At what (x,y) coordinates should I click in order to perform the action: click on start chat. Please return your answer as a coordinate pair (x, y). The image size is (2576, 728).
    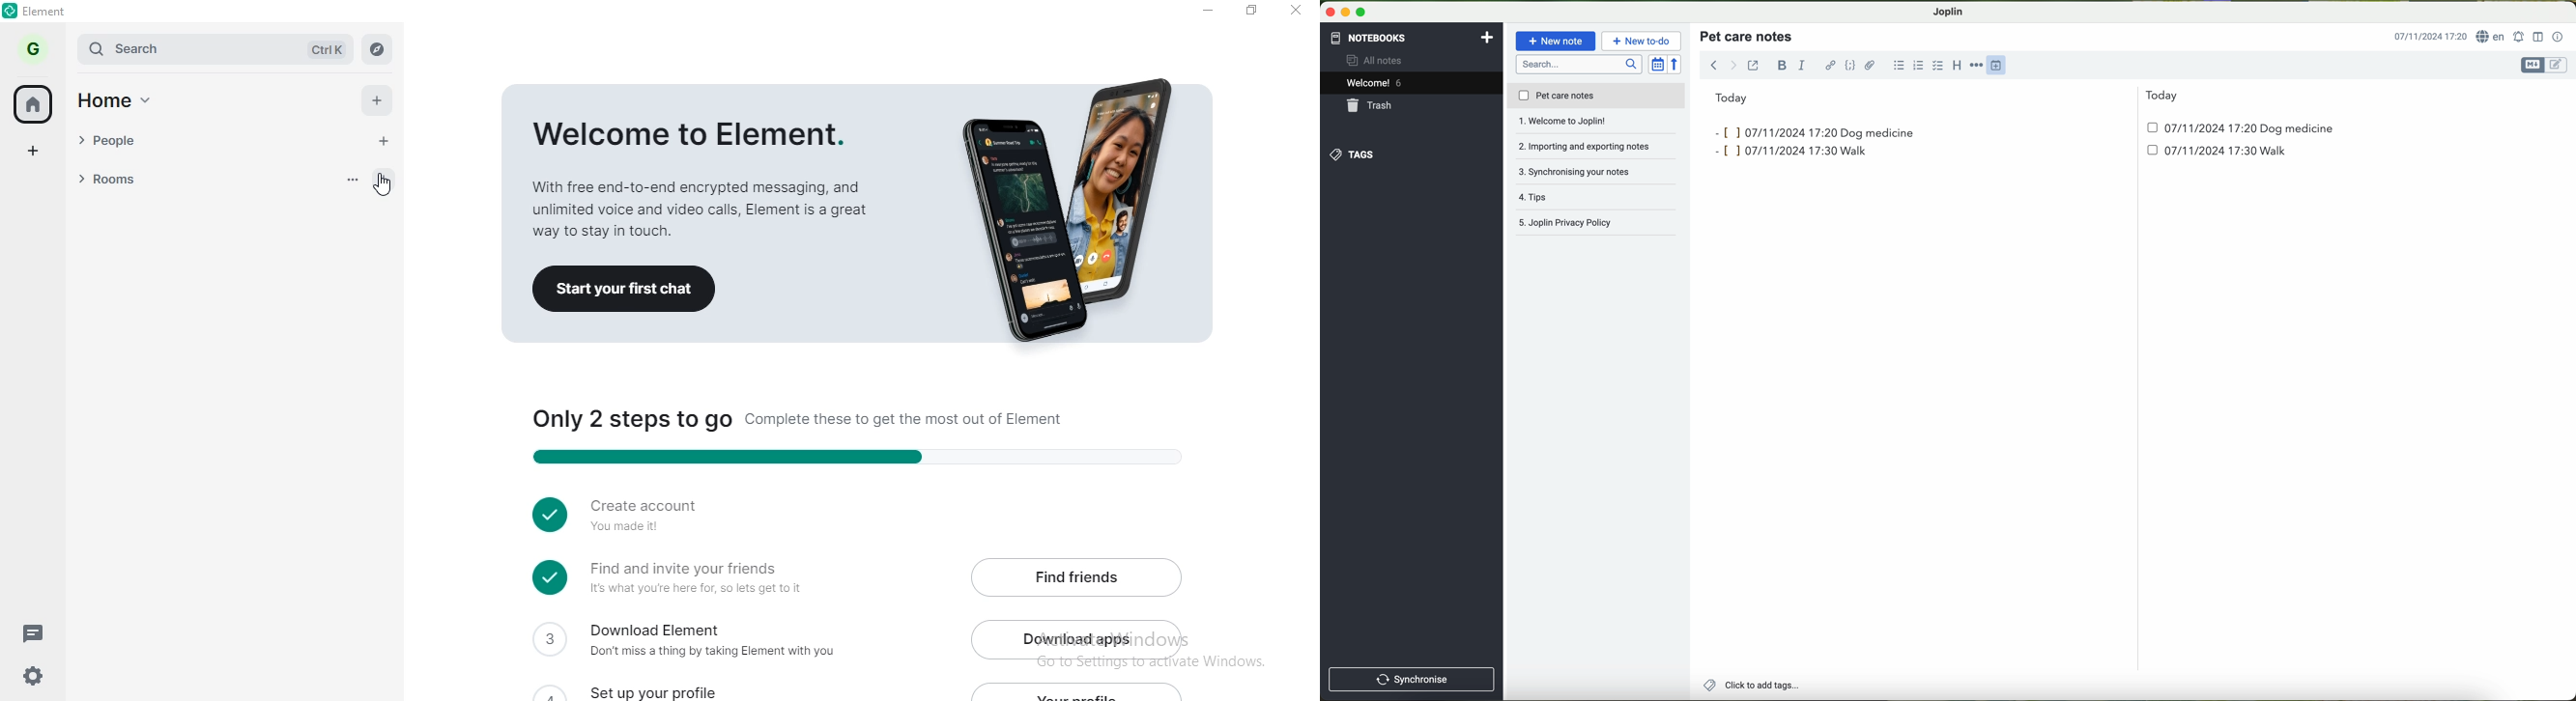
    Looking at the image, I should click on (386, 141).